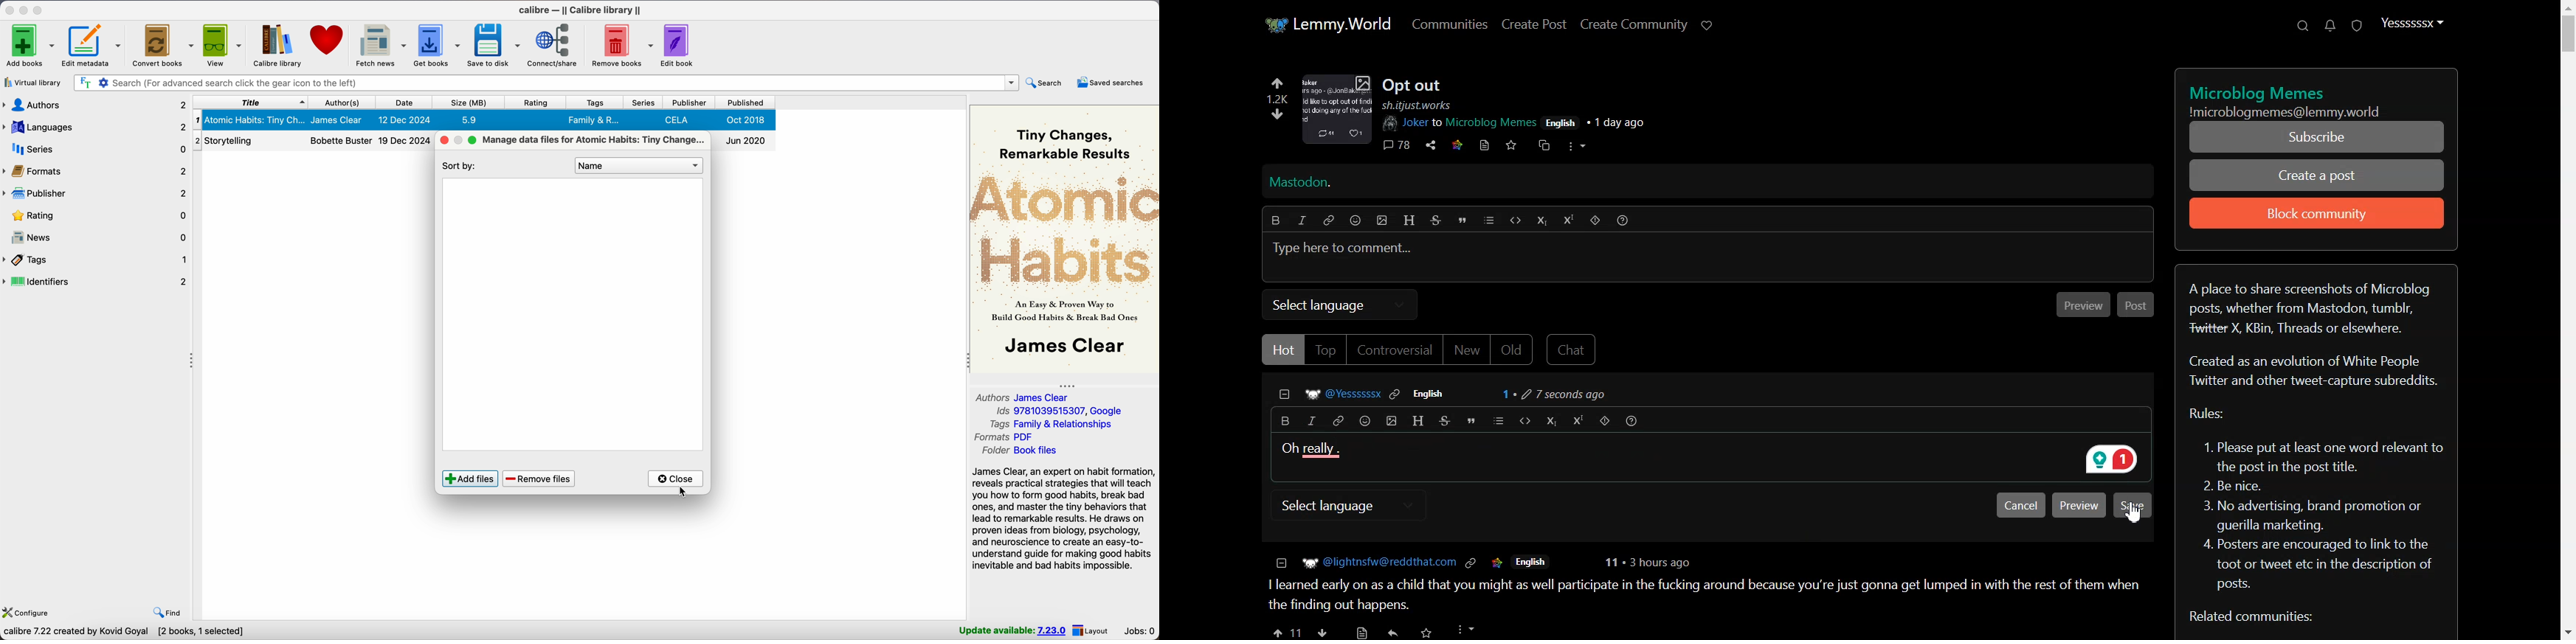 Image resolution: width=2576 pixels, height=644 pixels. I want to click on downvote, so click(1279, 113).